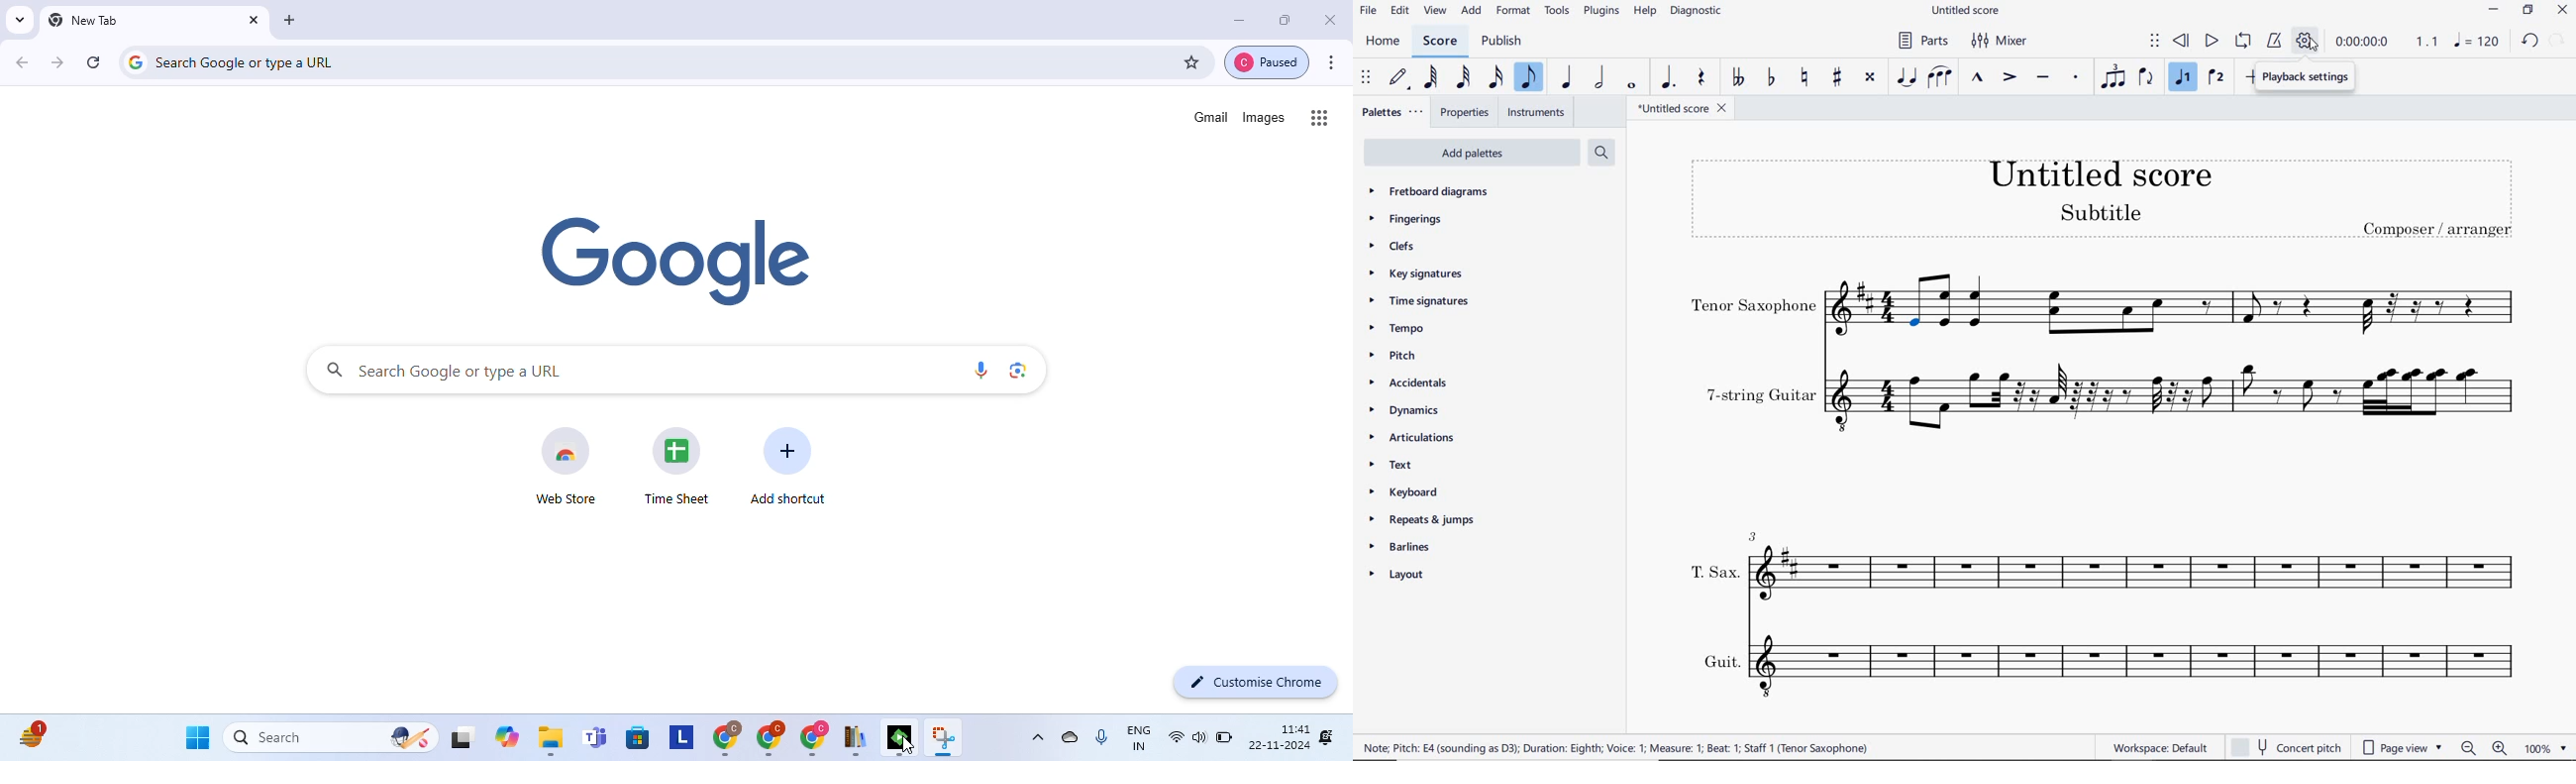  I want to click on WORKSPACE: DEFAULT, so click(2164, 746).